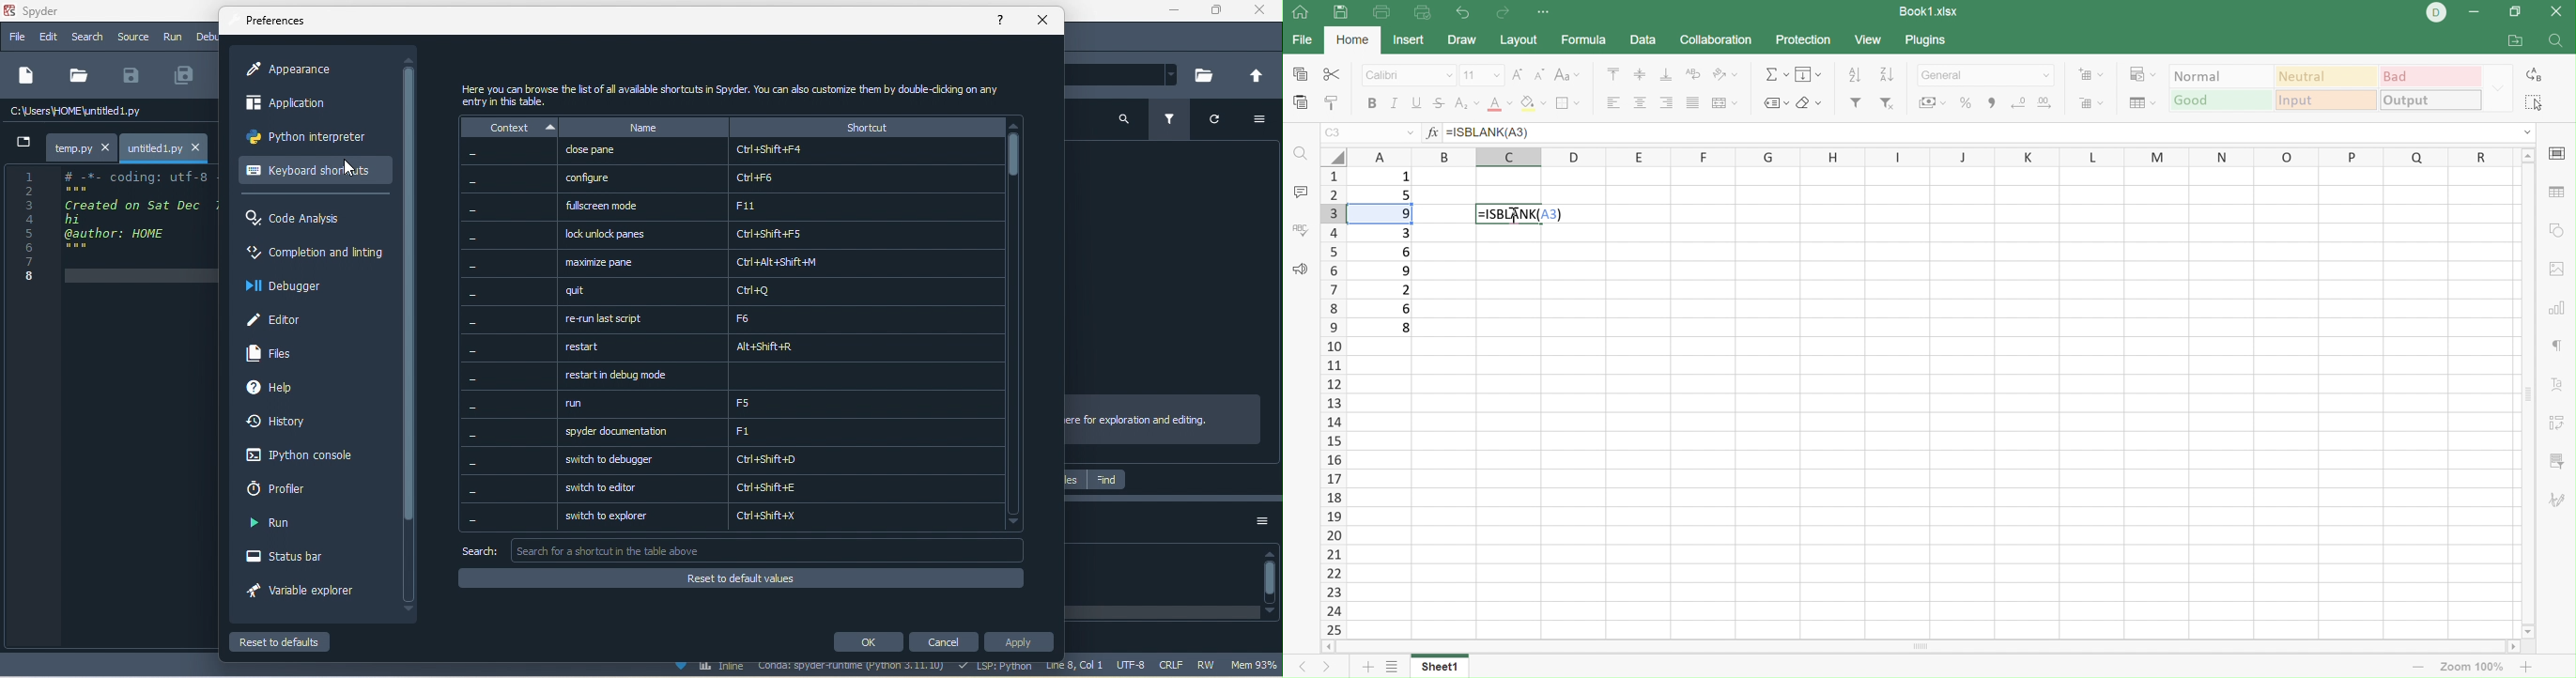  What do you see at coordinates (1515, 215) in the screenshot?
I see `Cursor` at bounding box center [1515, 215].